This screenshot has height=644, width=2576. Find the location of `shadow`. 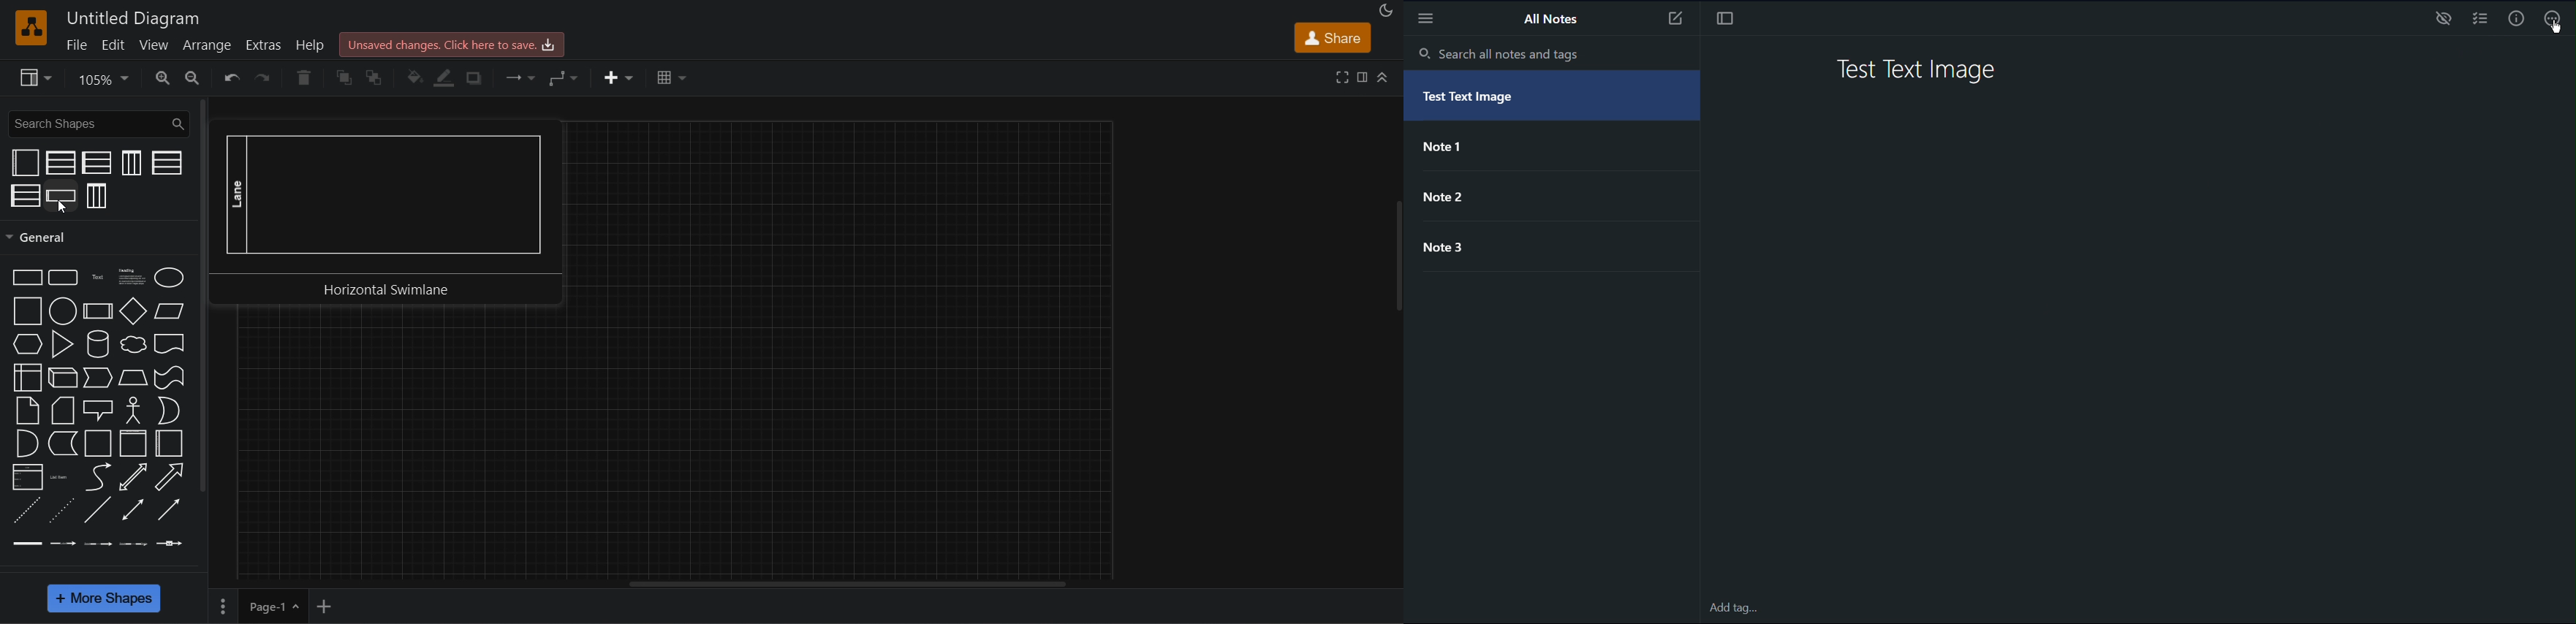

shadow is located at coordinates (479, 80).